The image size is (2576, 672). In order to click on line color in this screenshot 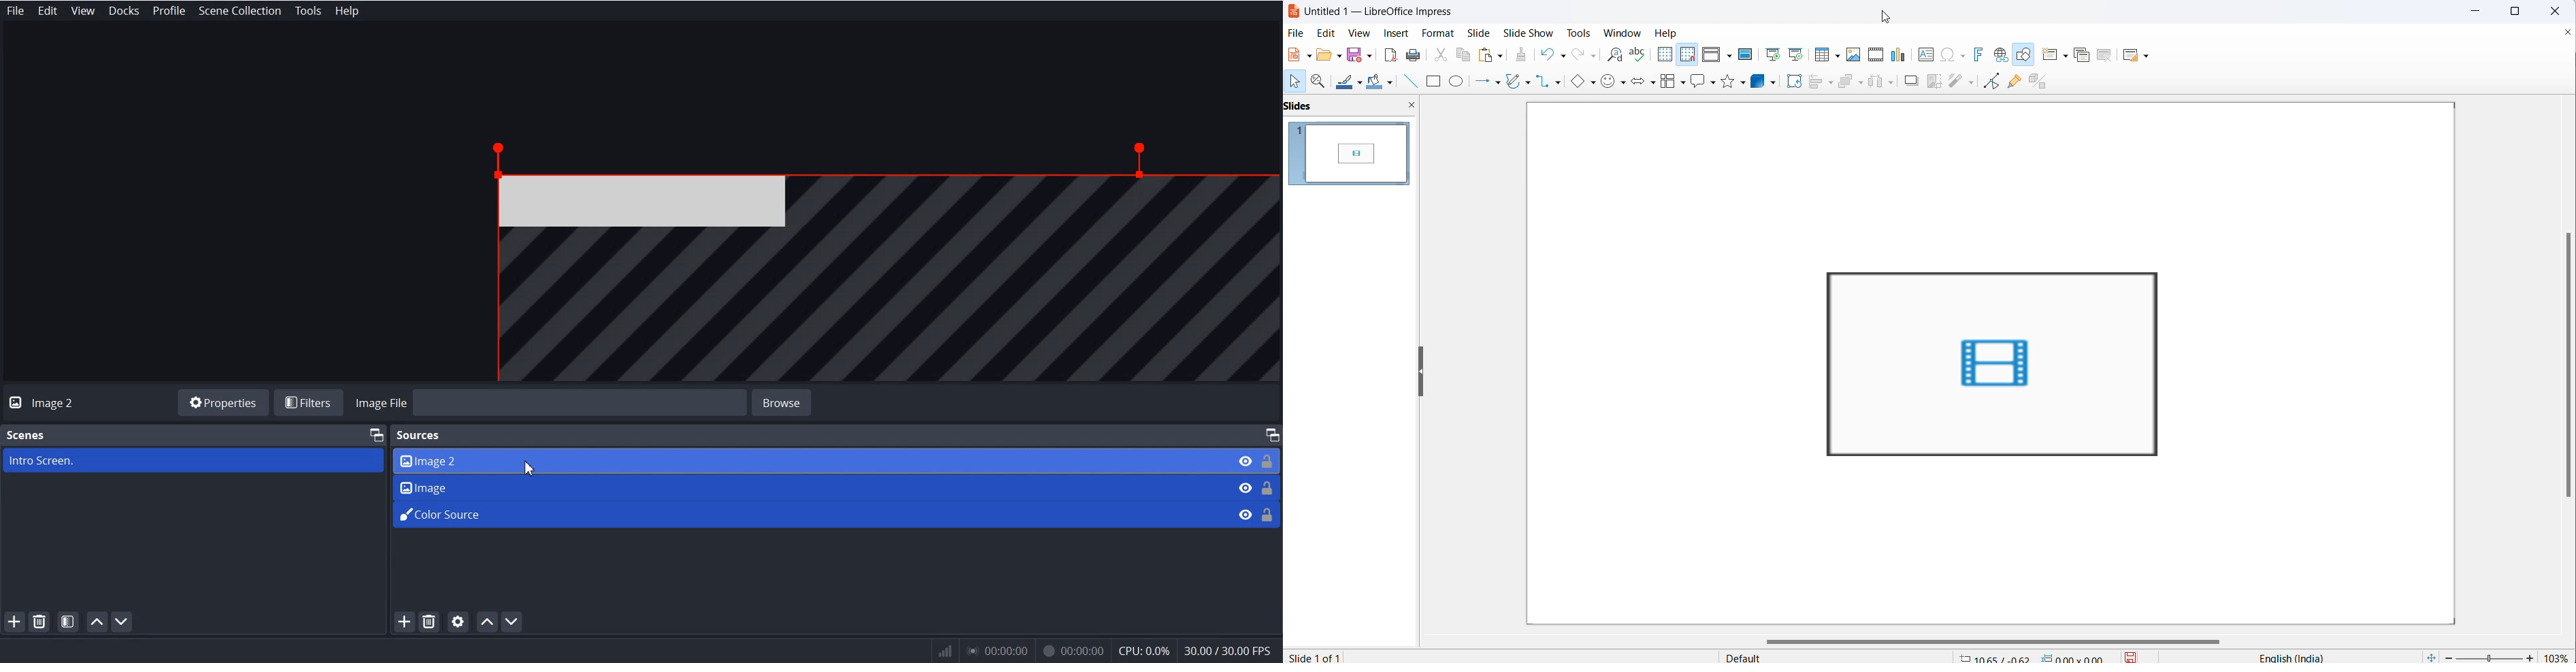, I will do `click(1346, 82)`.